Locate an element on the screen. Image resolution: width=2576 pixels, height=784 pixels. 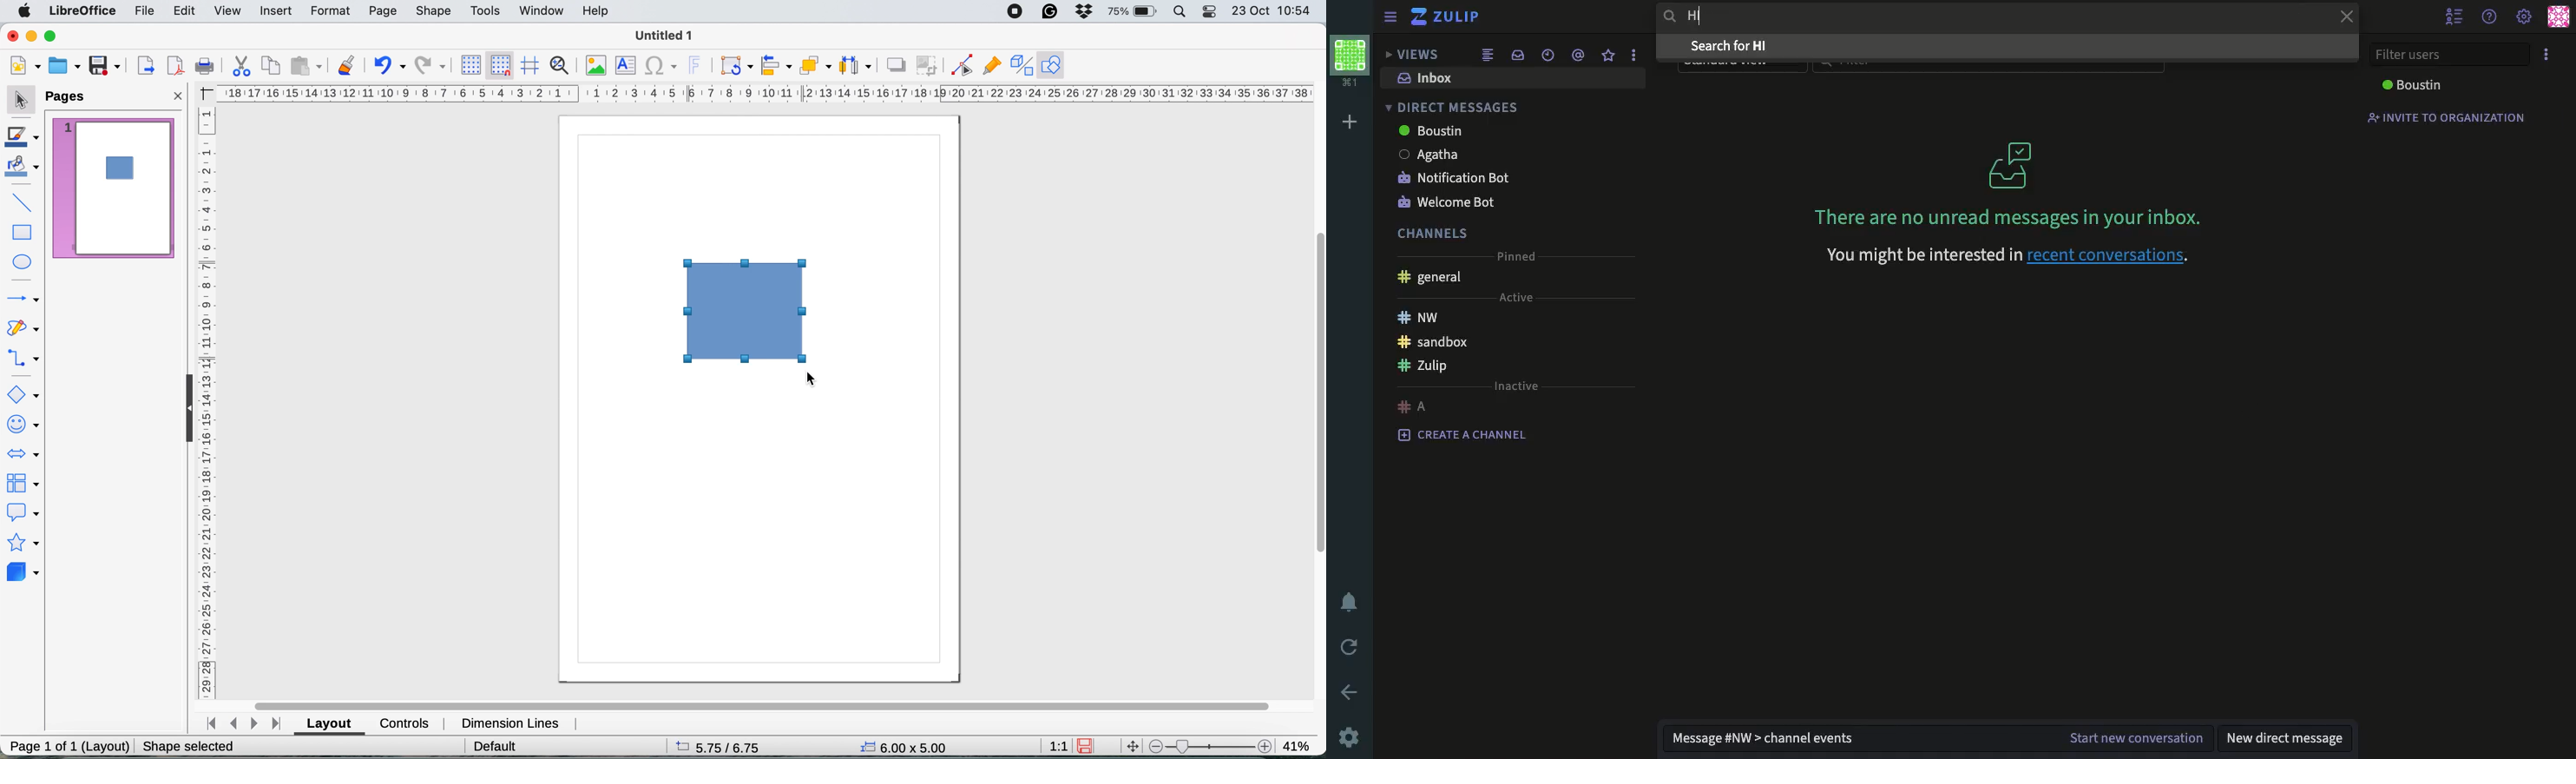
open is located at coordinates (64, 67).